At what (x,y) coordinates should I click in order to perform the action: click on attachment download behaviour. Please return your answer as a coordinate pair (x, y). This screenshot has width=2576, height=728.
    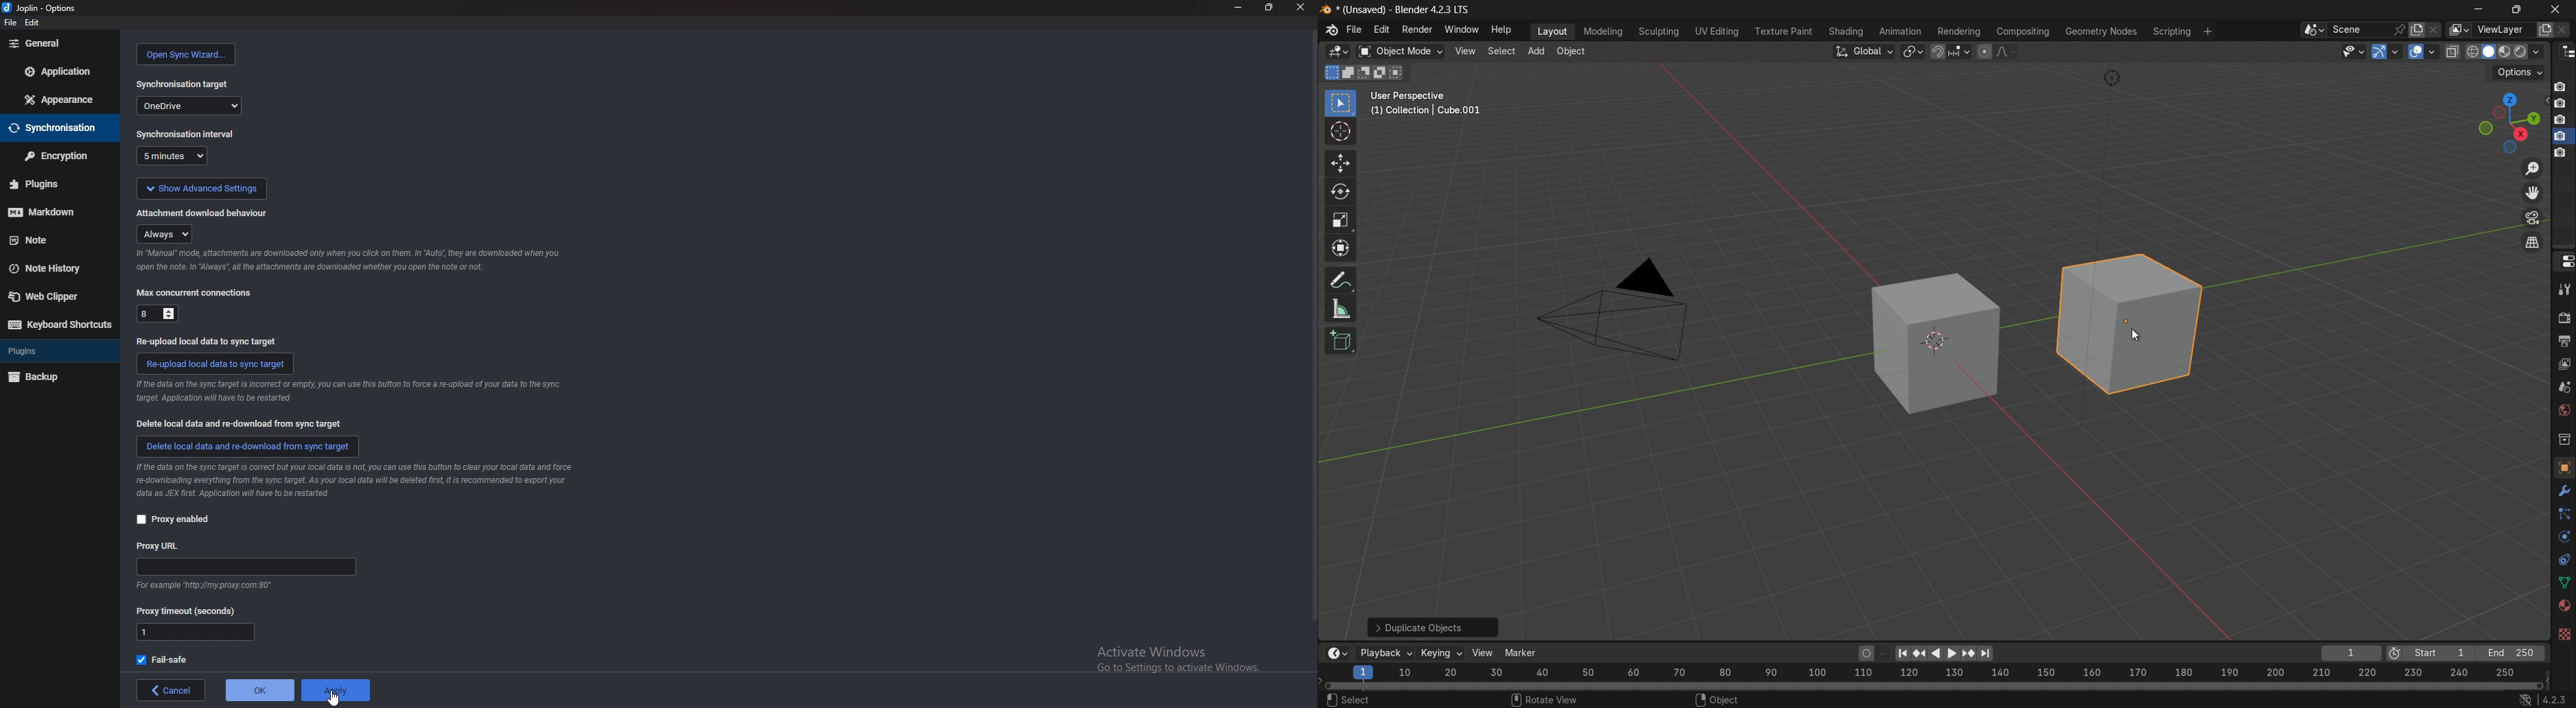
    Looking at the image, I should click on (209, 213).